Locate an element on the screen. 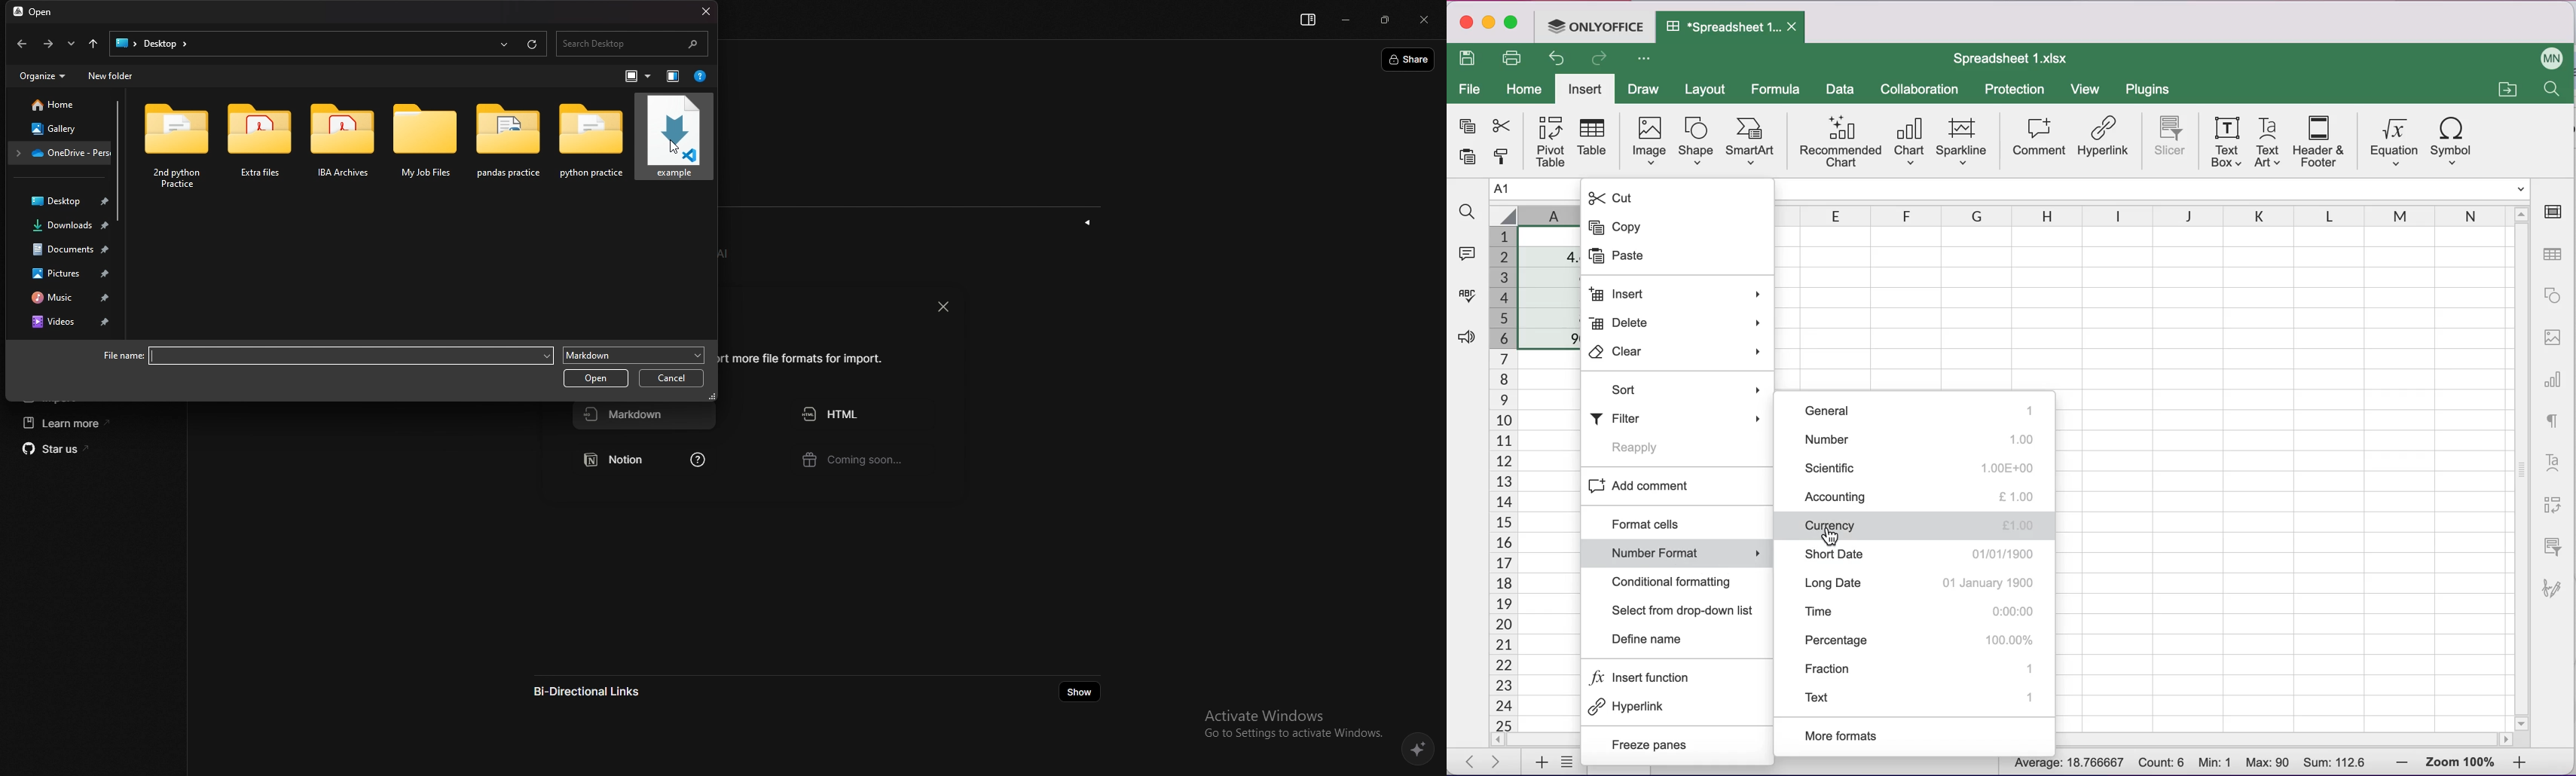 The image size is (2576, 784). zoom in is located at coordinates (2521, 762).